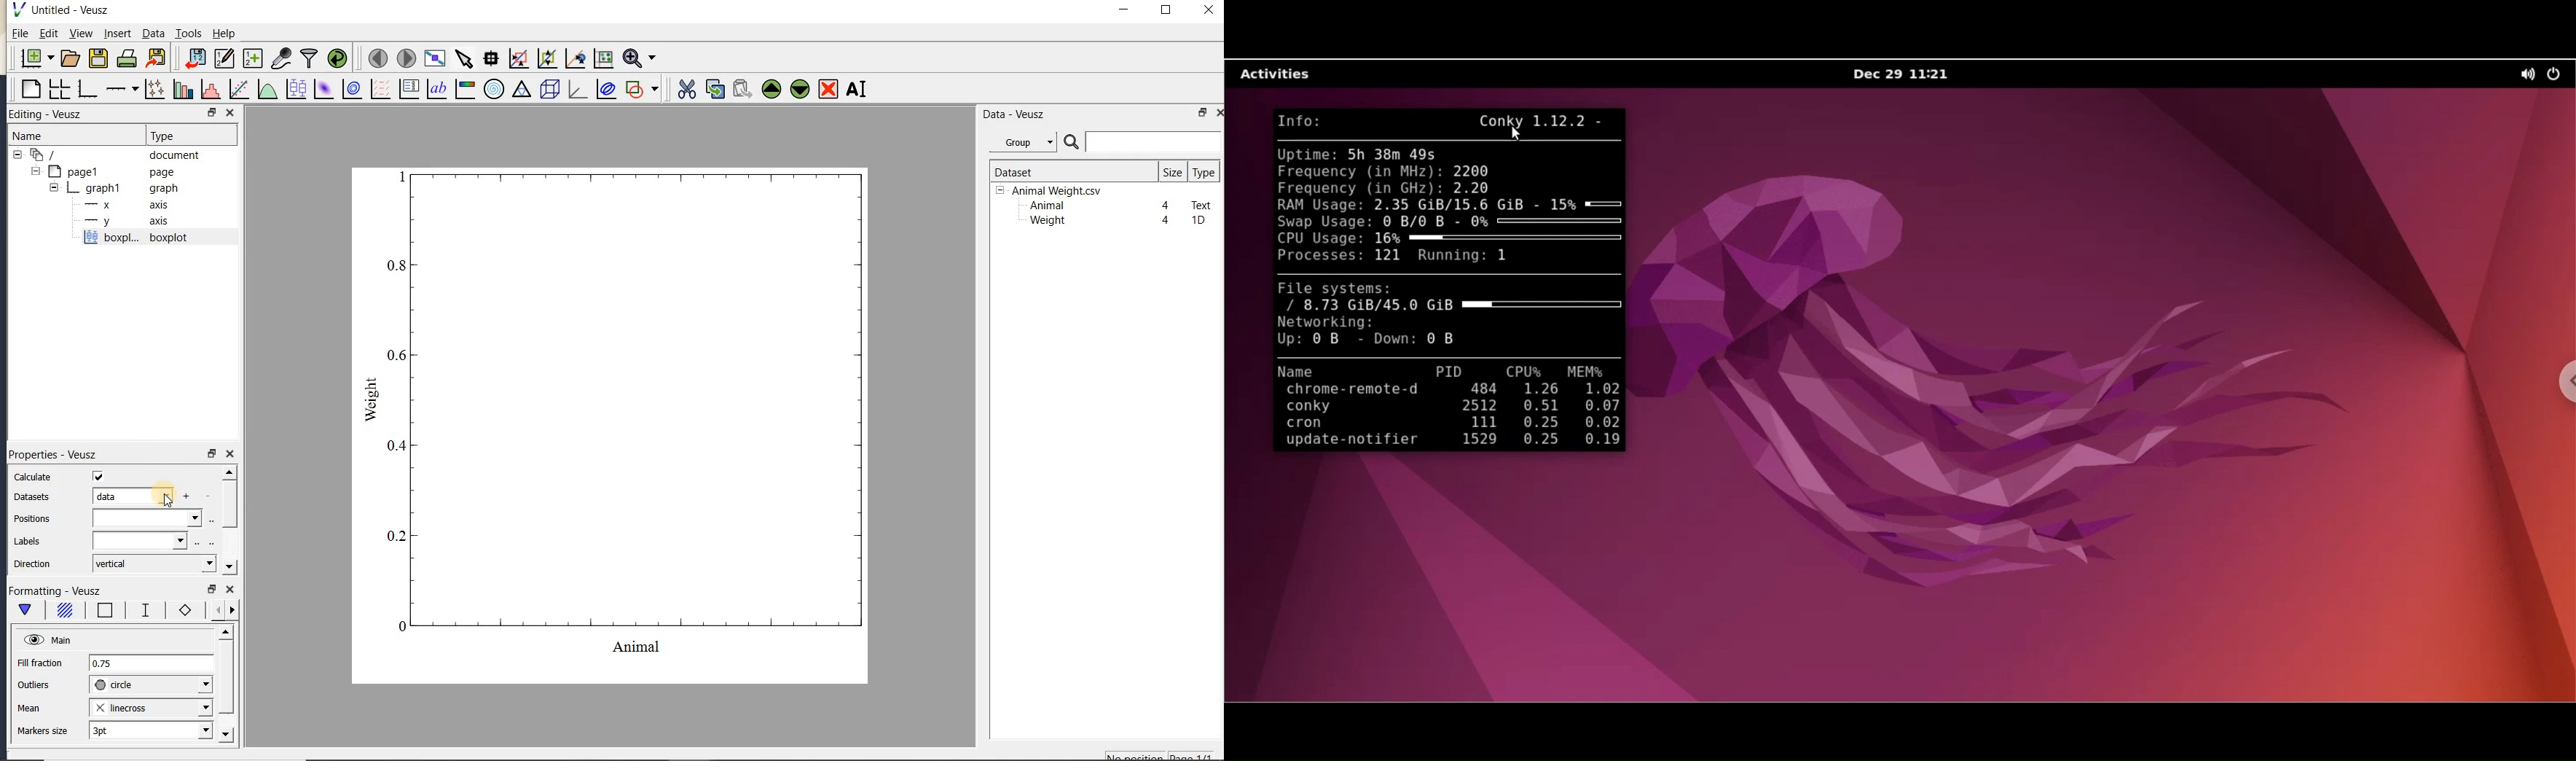 The image size is (2576, 784). What do you see at coordinates (165, 495) in the screenshot?
I see `cursor` at bounding box center [165, 495].